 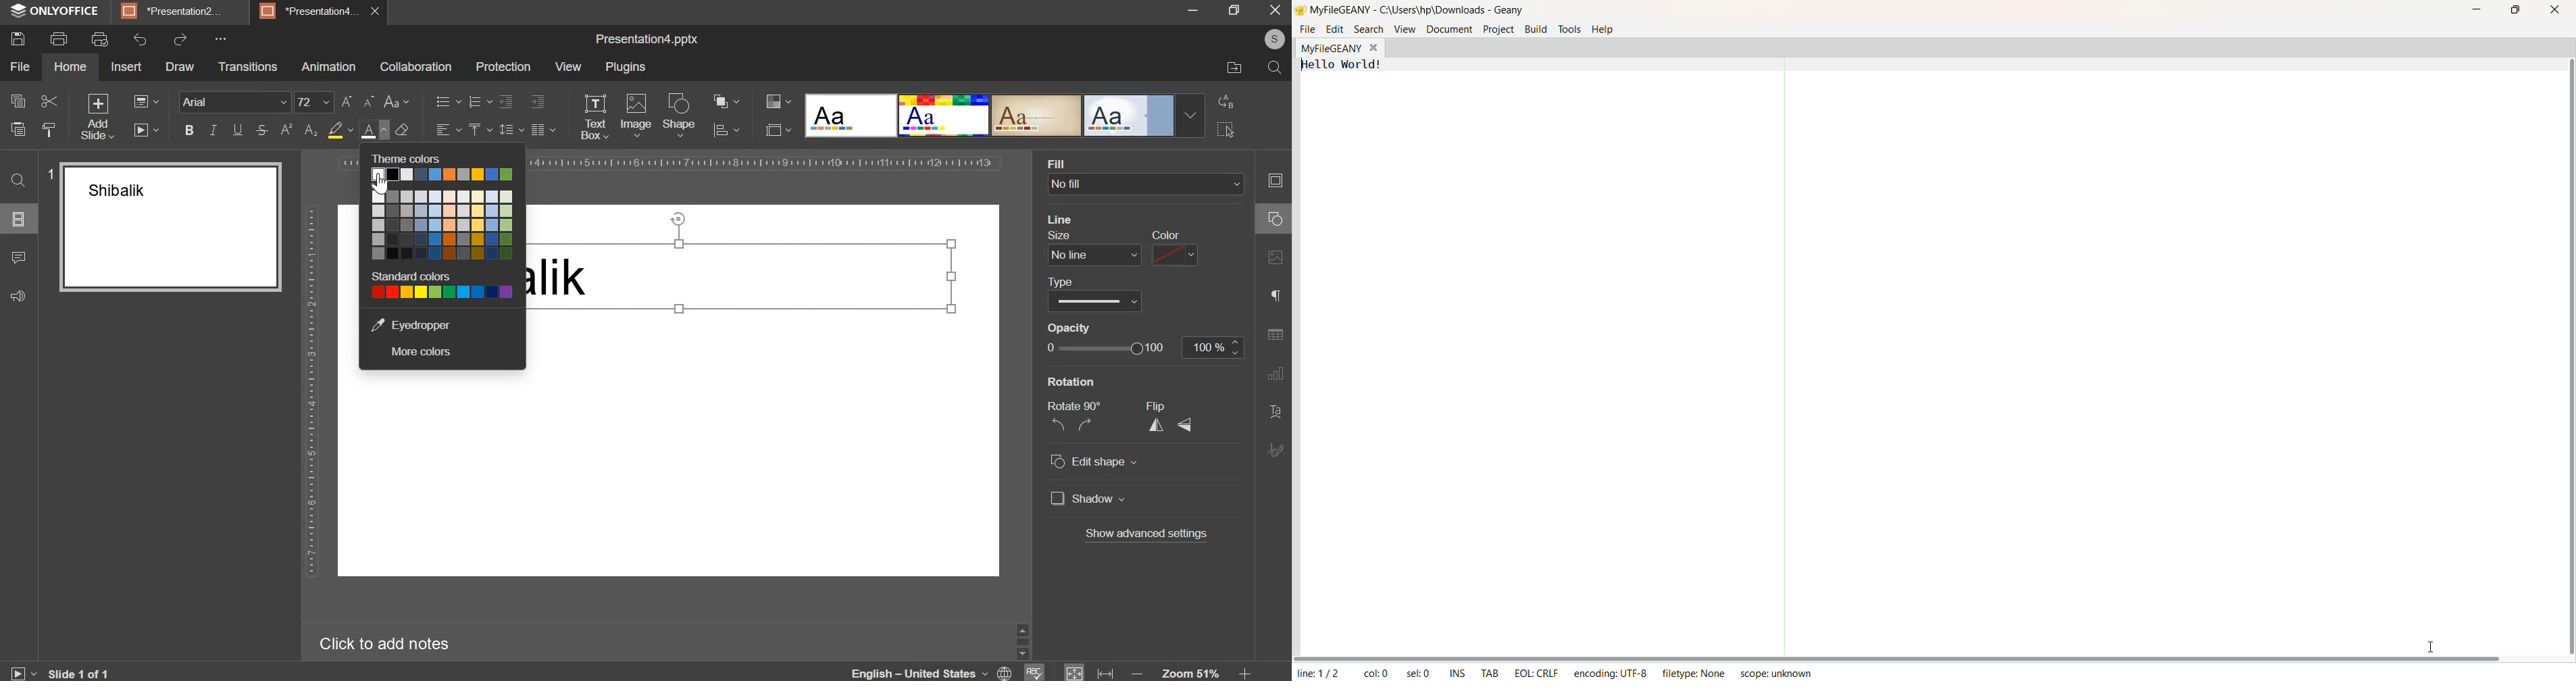 What do you see at coordinates (503, 67) in the screenshot?
I see `protection` at bounding box center [503, 67].